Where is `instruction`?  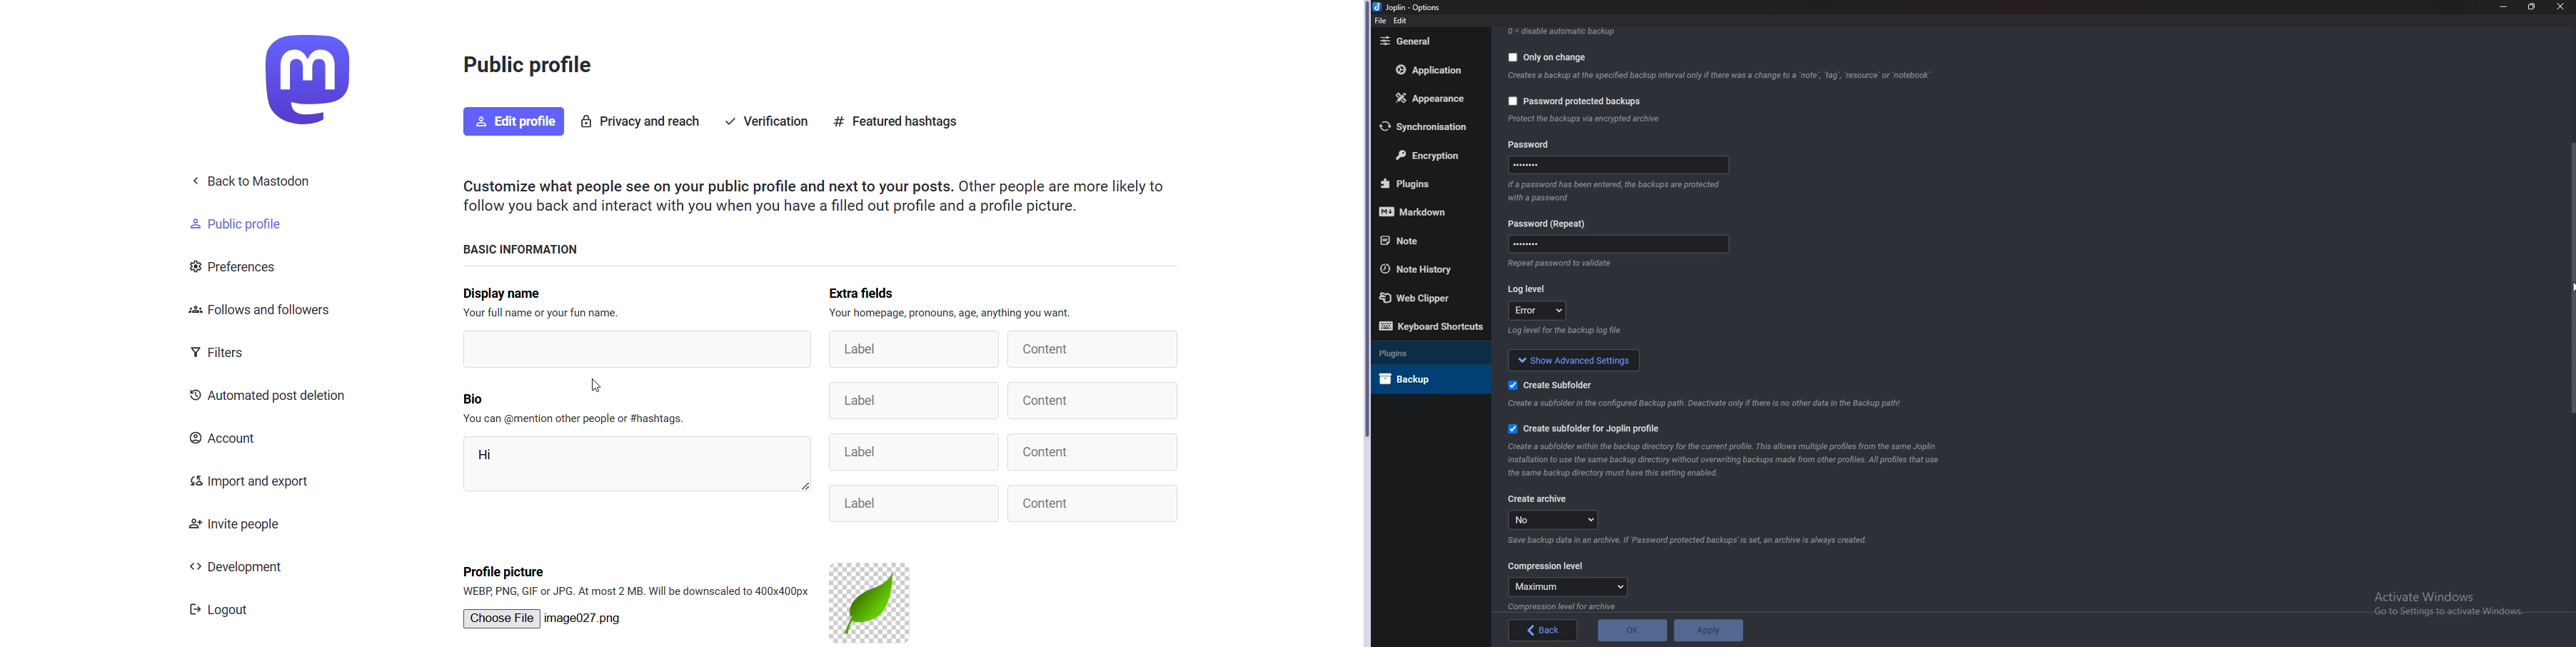
instruction is located at coordinates (573, 420).